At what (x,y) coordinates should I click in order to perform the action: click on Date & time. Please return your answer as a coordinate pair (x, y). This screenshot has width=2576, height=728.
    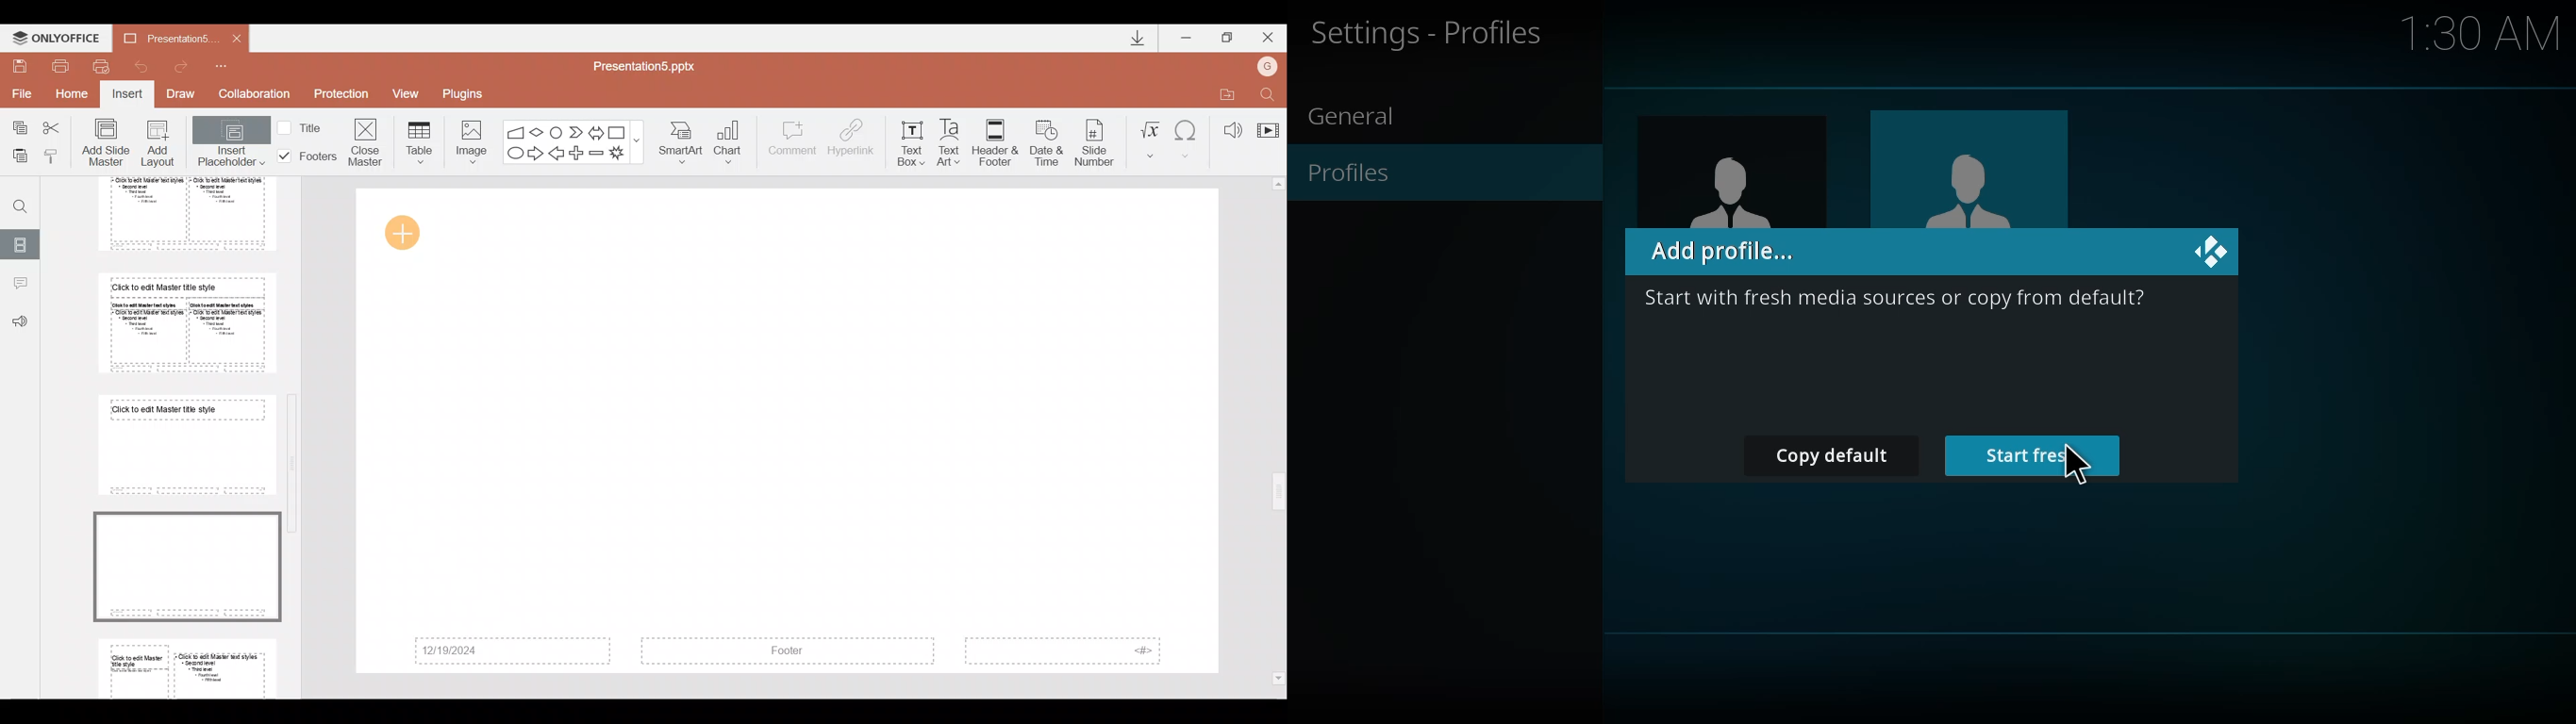
    Looking at the image, I should click on (1044, 140).